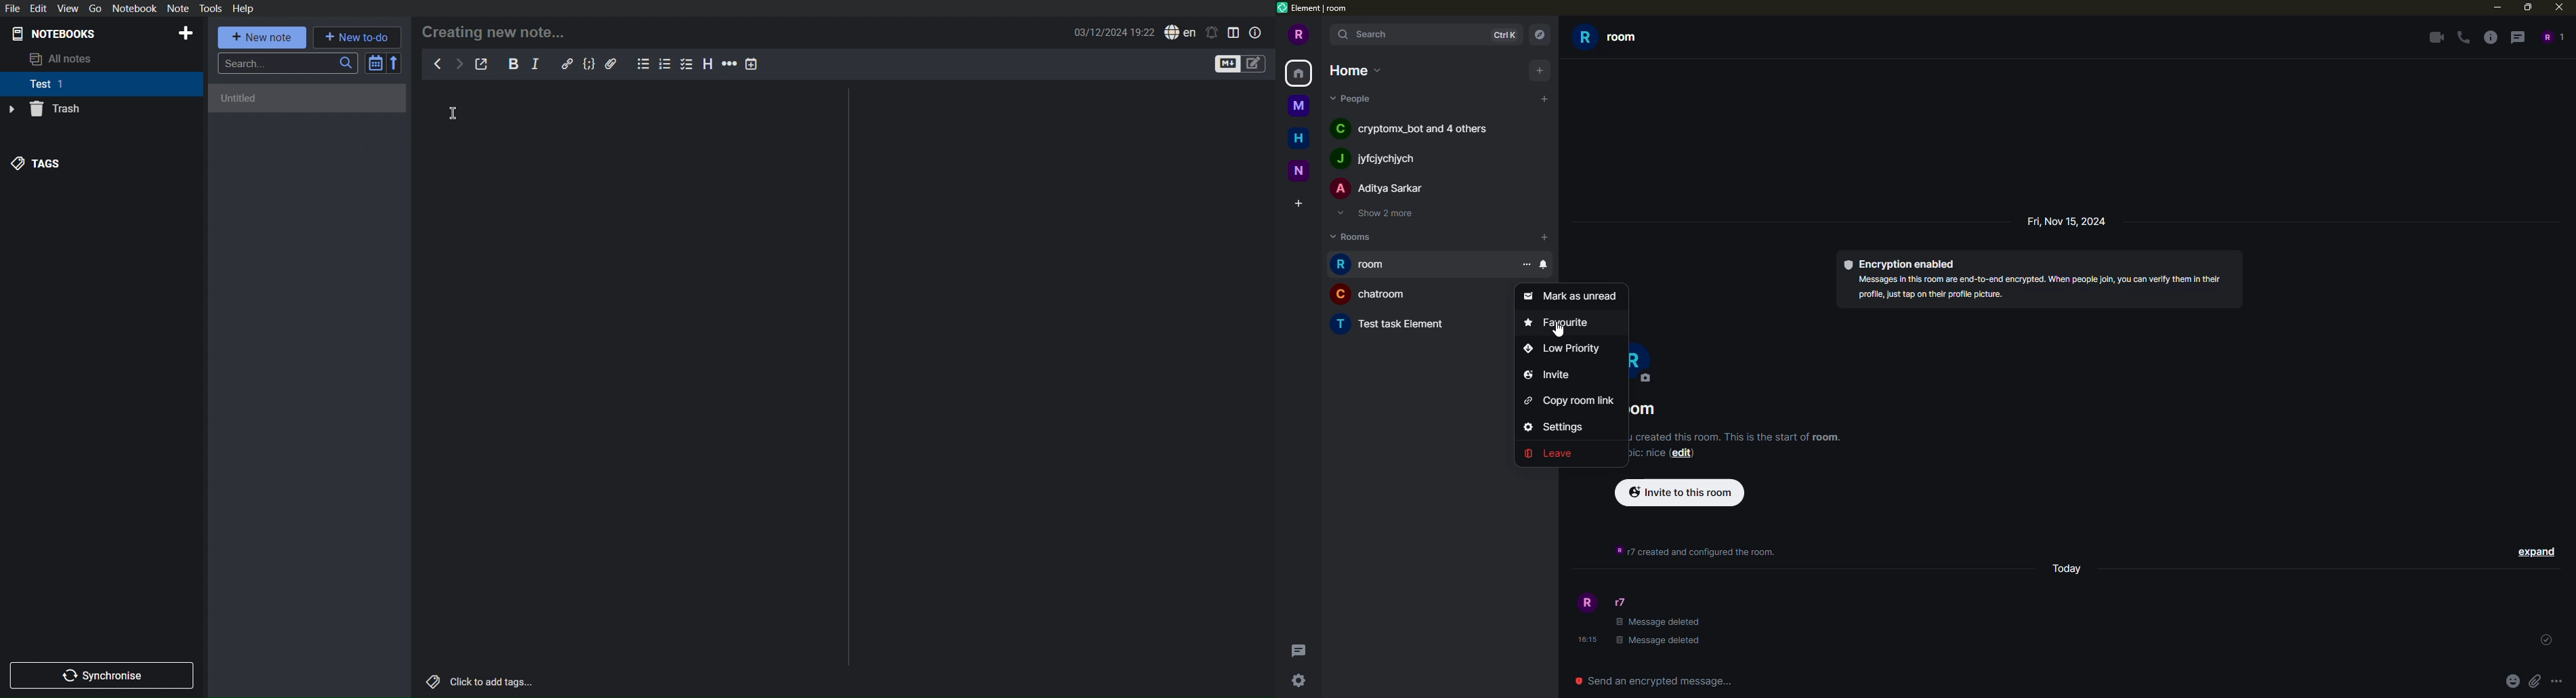 The width and height of the screenshot is (2576, 700). Describe the element at coordinates (1556, 333) in the screenshot. I see `cursor` at that location.